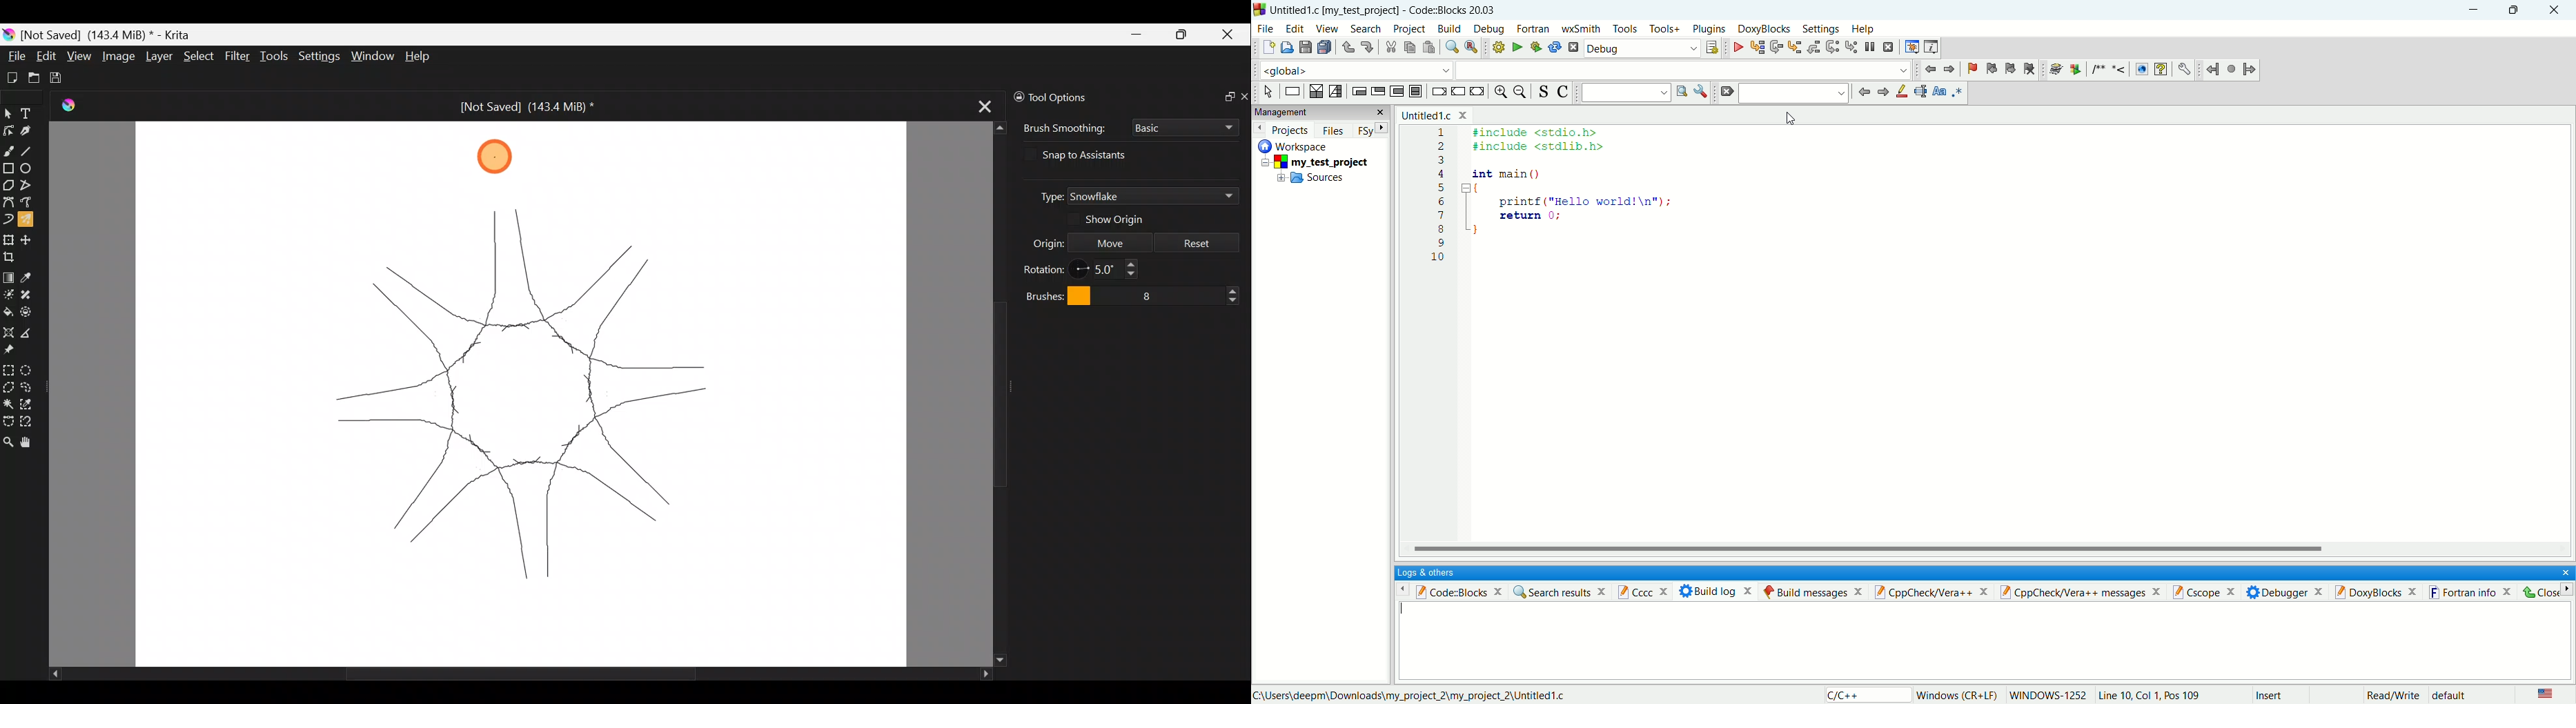 This screenshot has width=2576, height=728. What do you see at coordinates (1184, 33) in the screenshot?
I see `Maximize` at bounding box center [1184, 33].